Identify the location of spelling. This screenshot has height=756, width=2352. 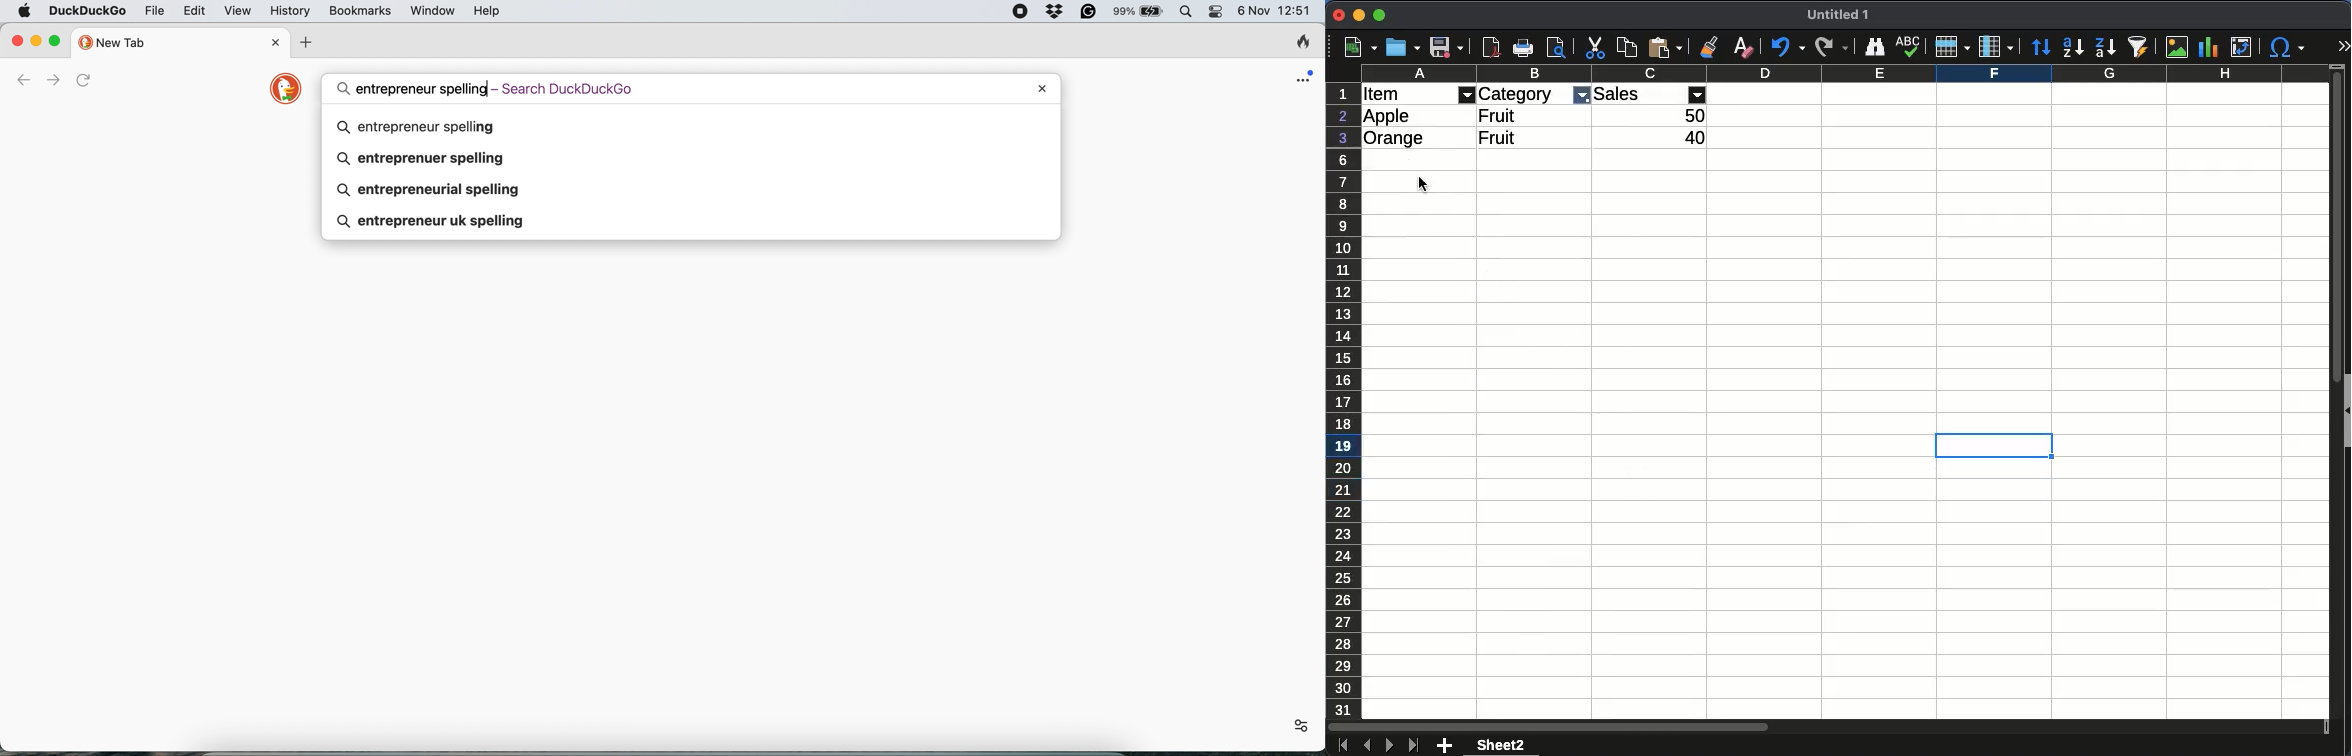
(1909, 47).